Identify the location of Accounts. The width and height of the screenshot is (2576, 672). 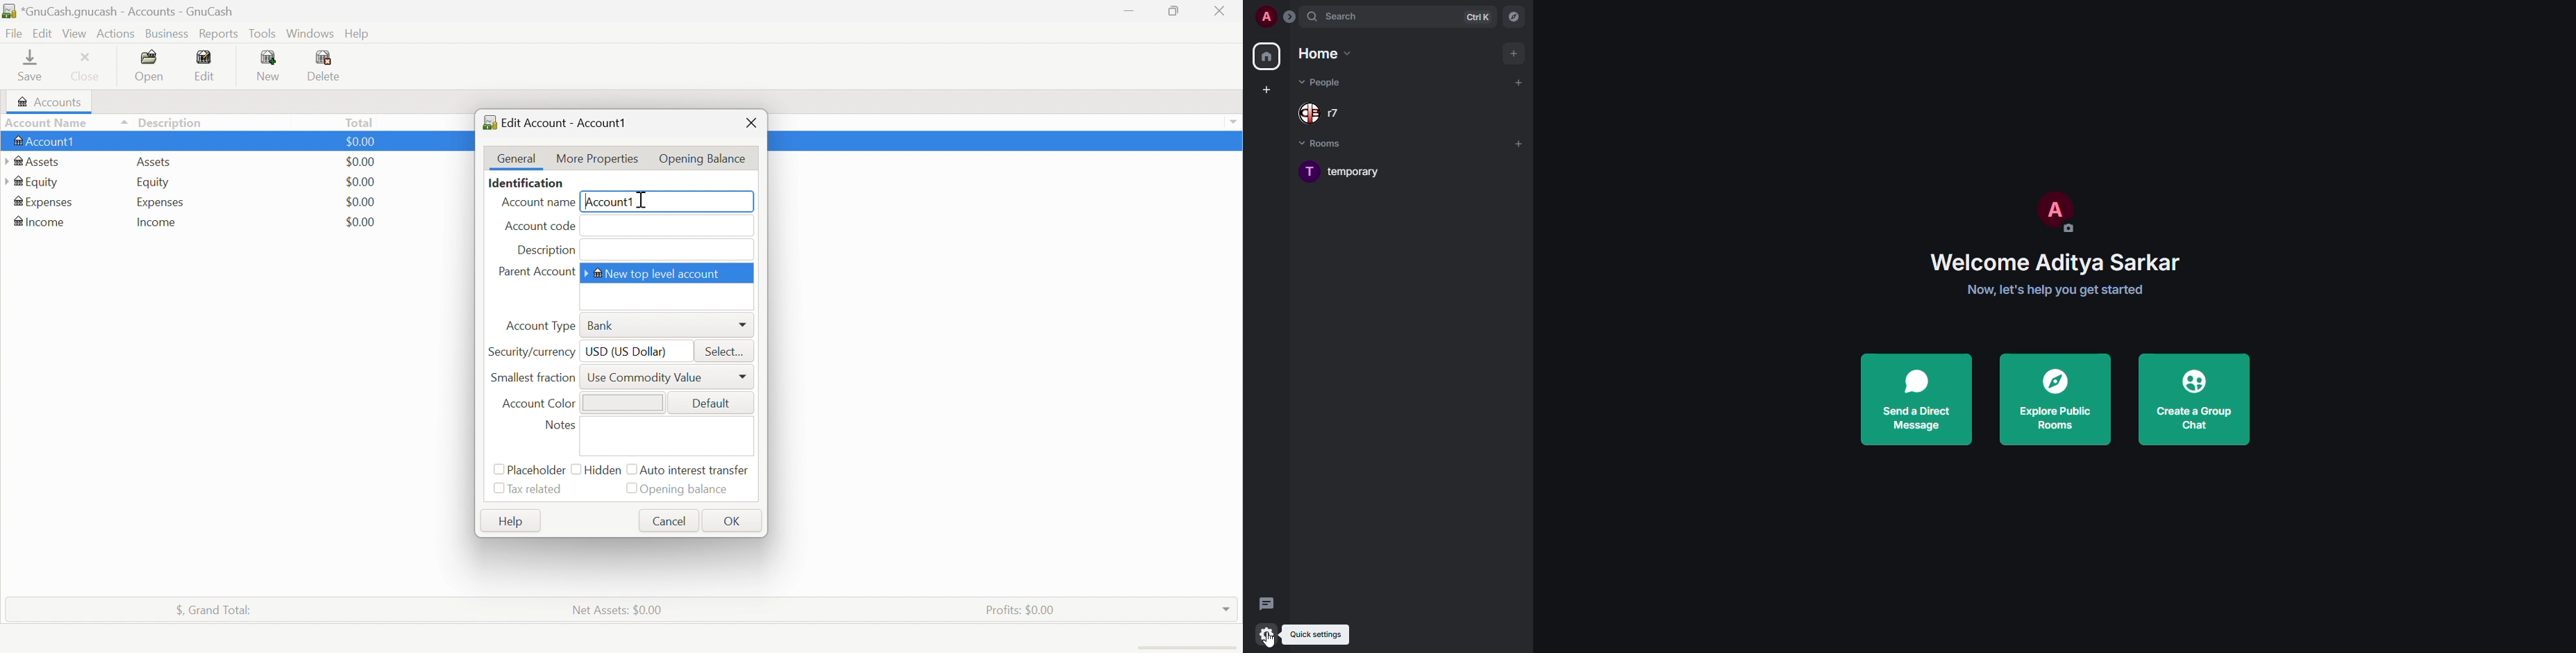
(51, 102).